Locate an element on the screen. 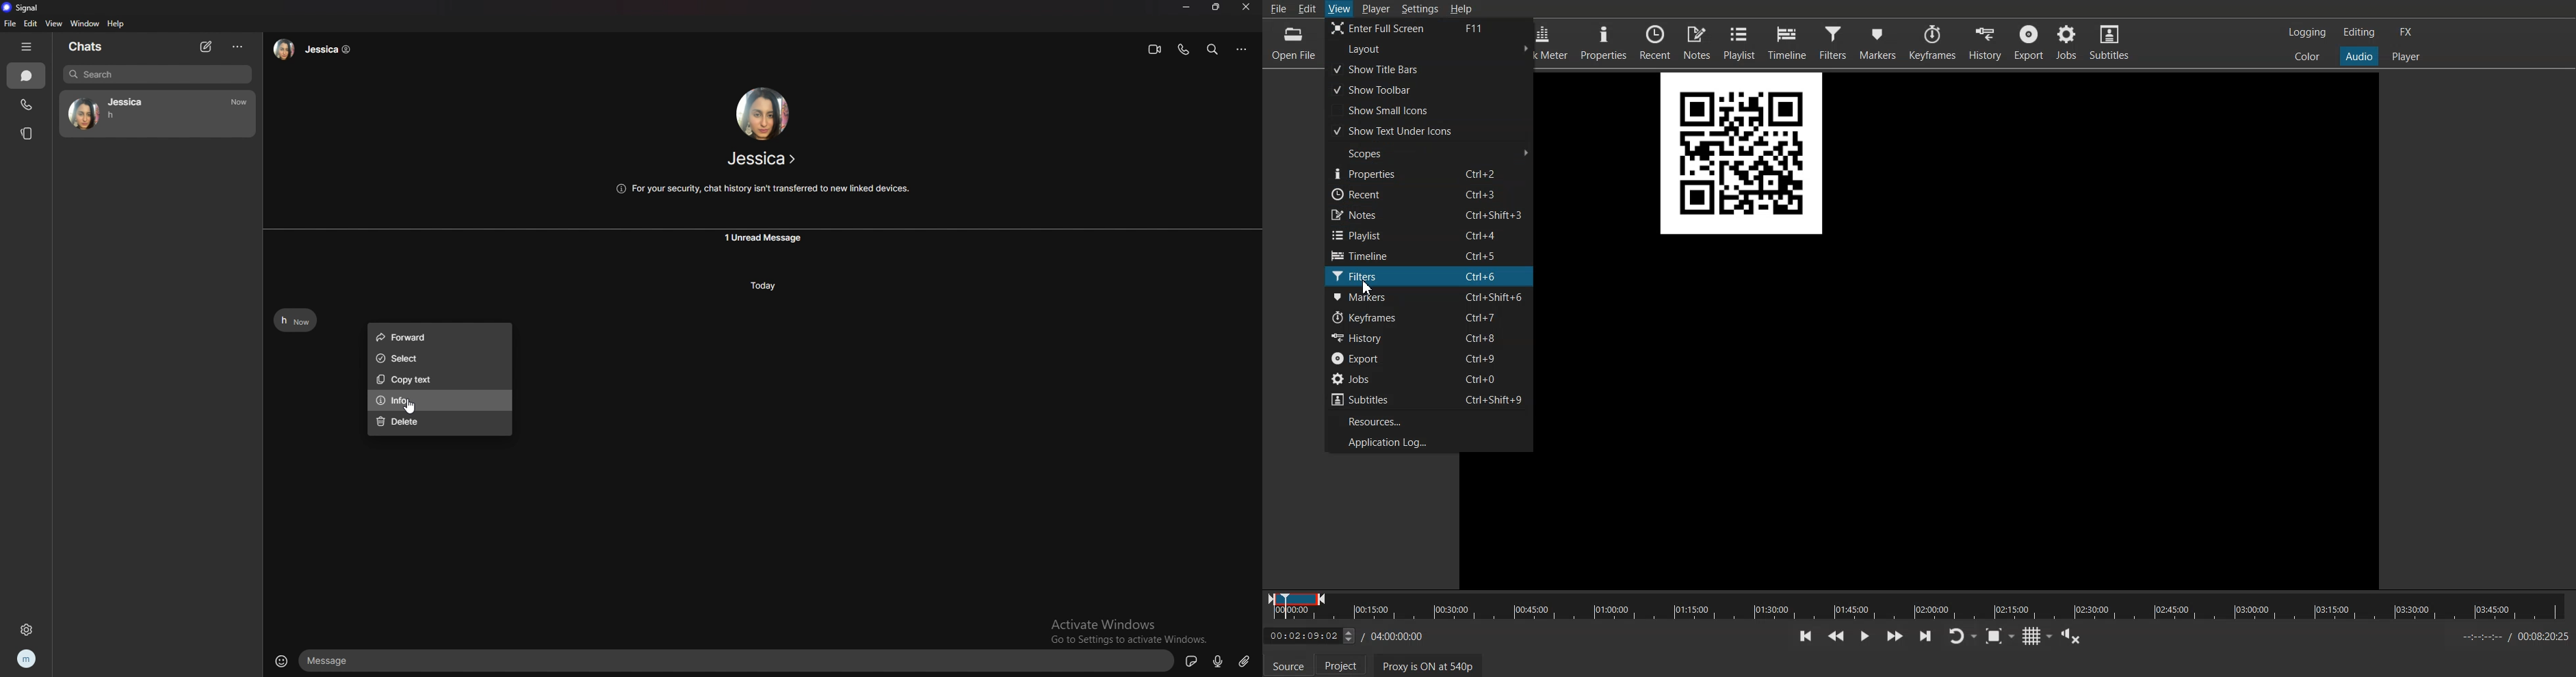 The width and height of the screenshot is (2576, 700). info is located at coordinates (437, 402).